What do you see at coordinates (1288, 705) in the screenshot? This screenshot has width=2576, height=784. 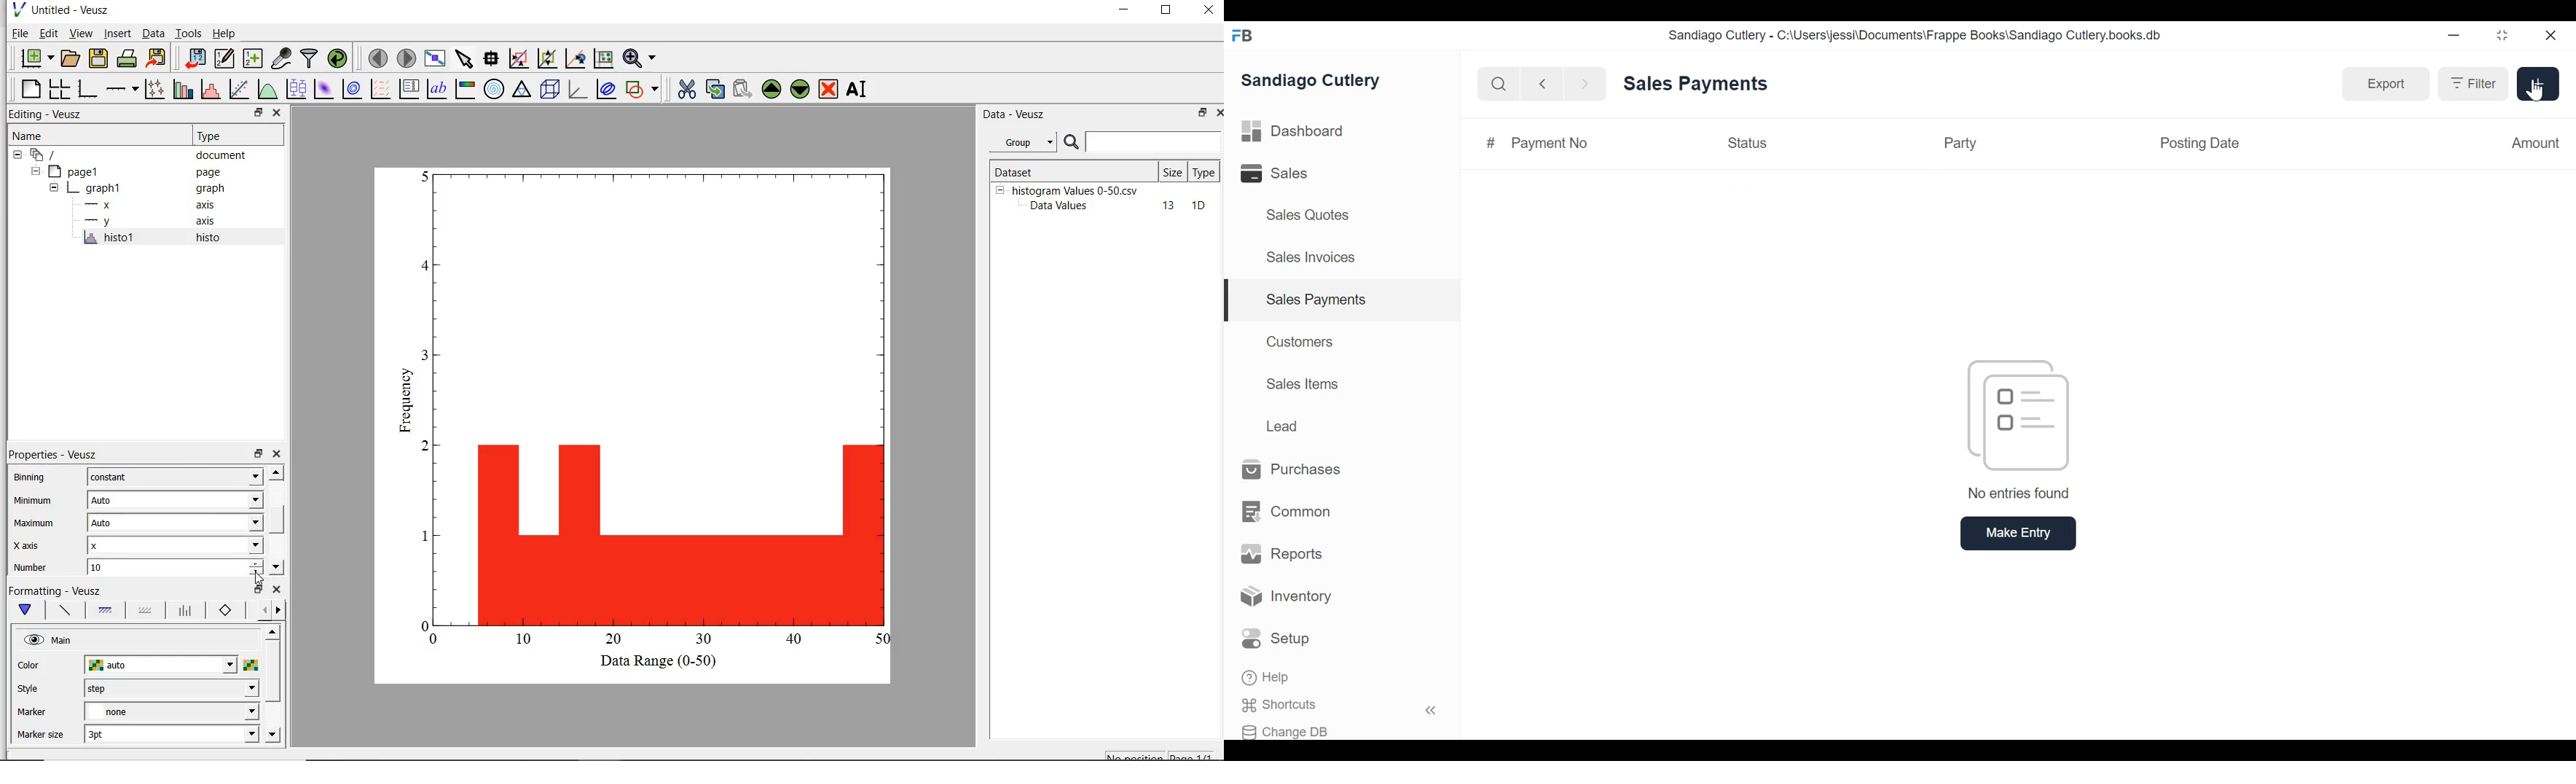 I see `Shortcuts` at bounding box center [1288, 705].